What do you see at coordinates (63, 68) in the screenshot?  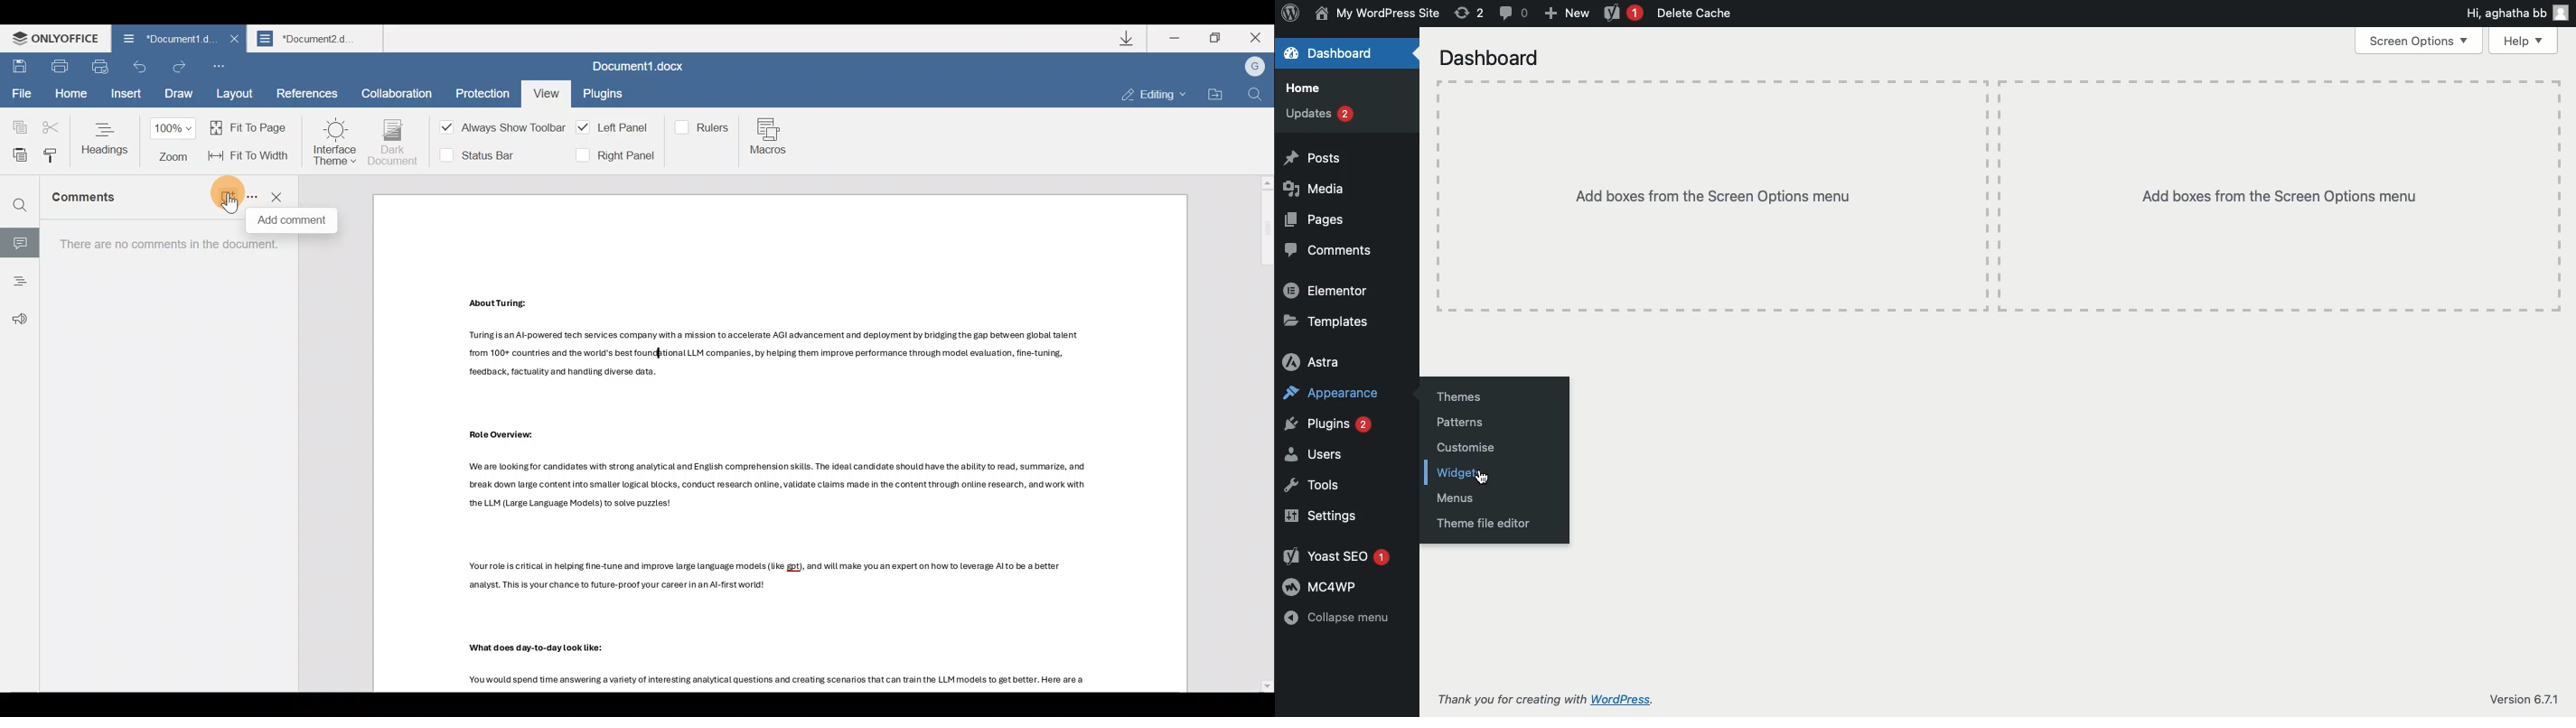 I see `Print file` at bounding box center [63, 68].